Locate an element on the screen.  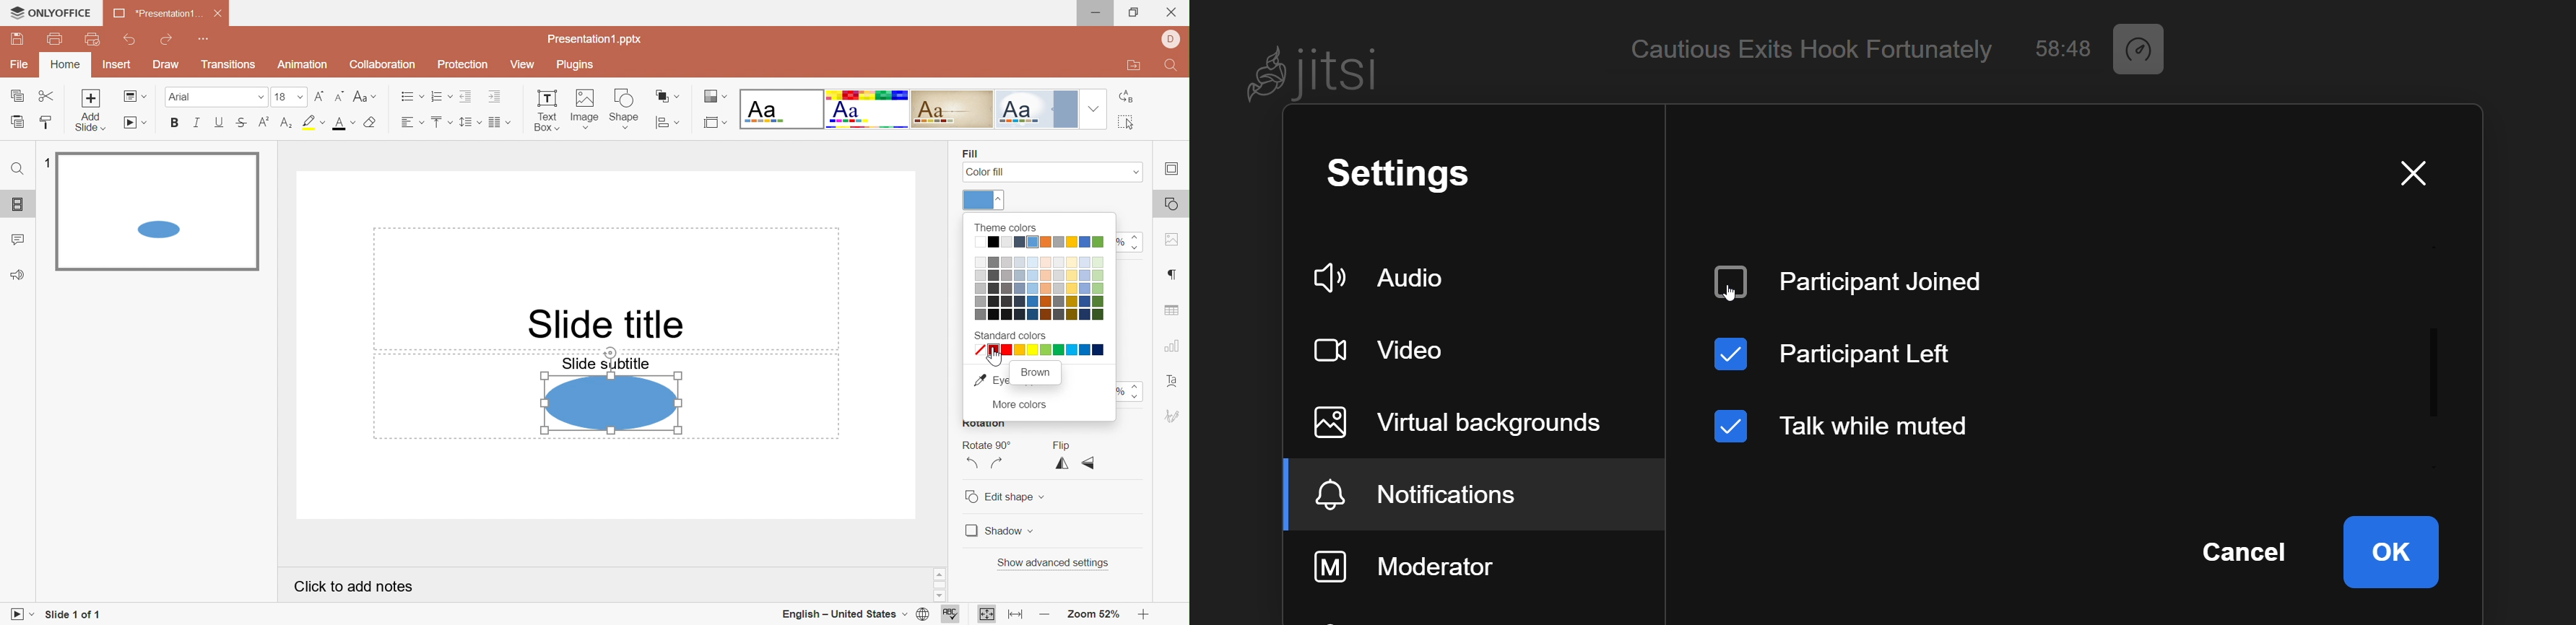
Restore down is located at coordinates (1132, 14).